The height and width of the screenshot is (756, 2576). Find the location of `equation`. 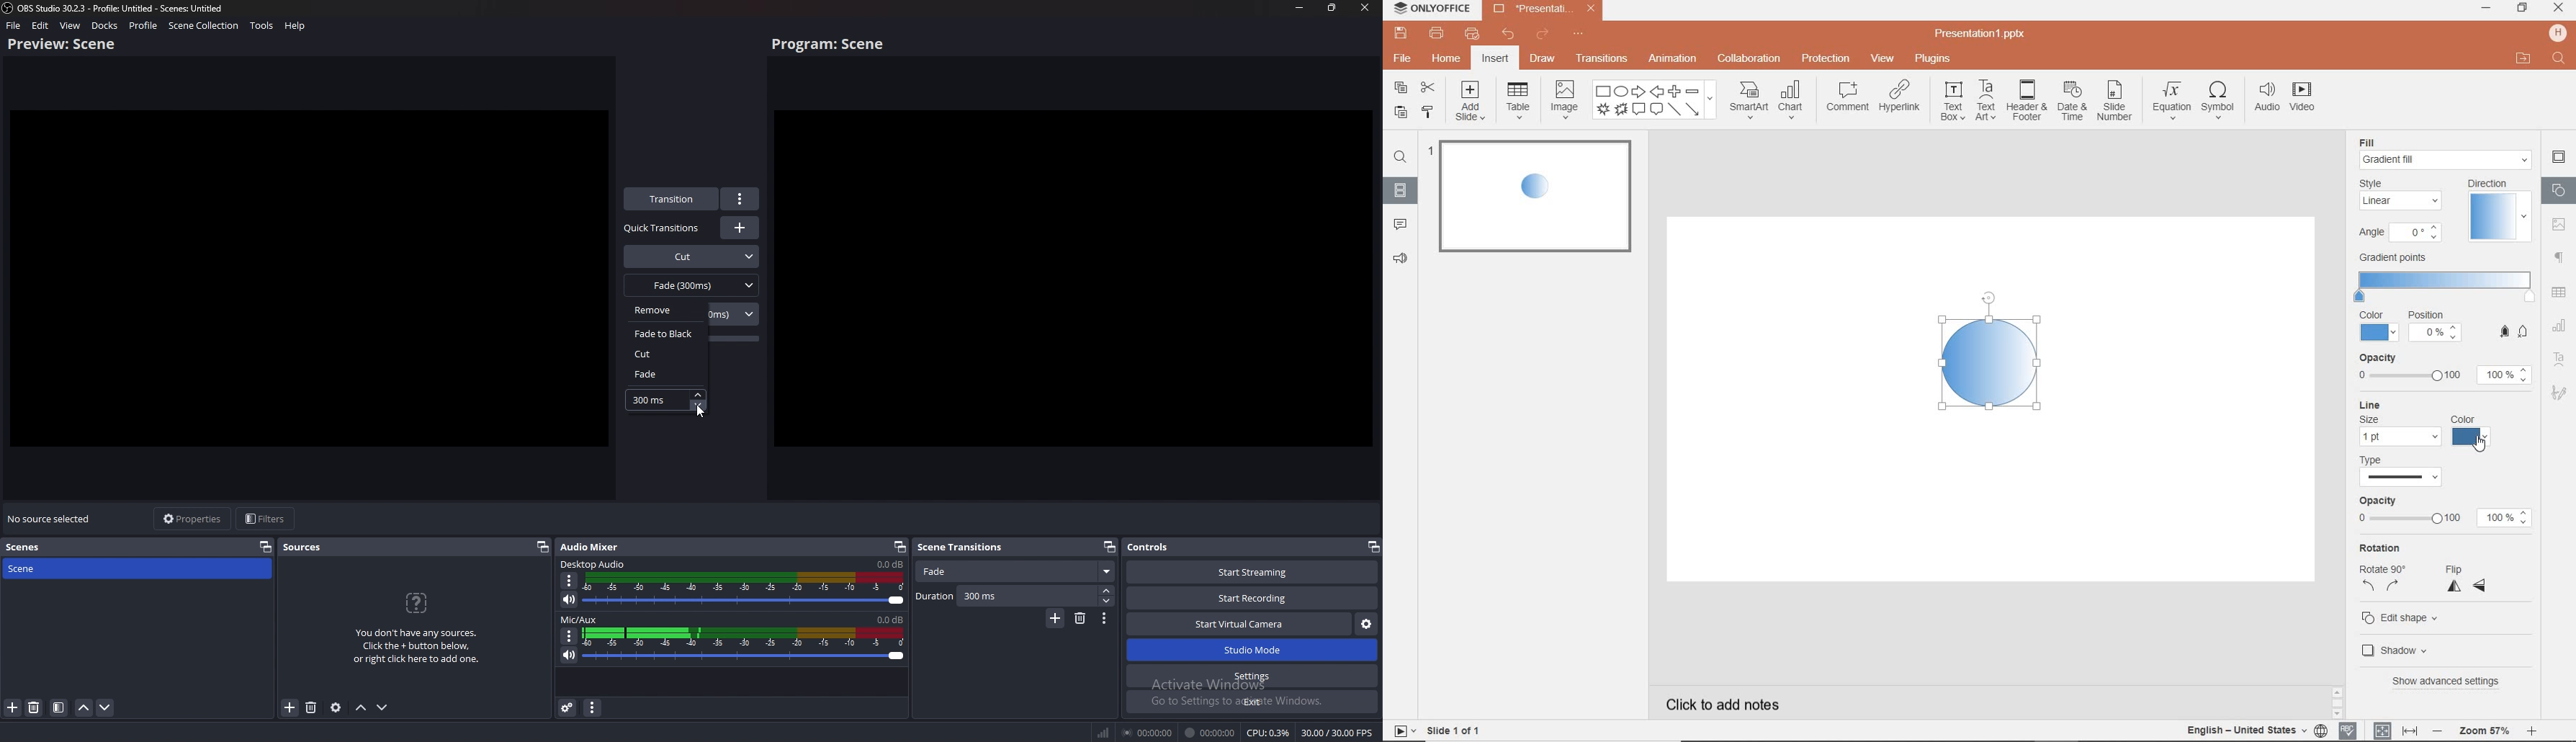

equation is located at coordinates (2171, 100).